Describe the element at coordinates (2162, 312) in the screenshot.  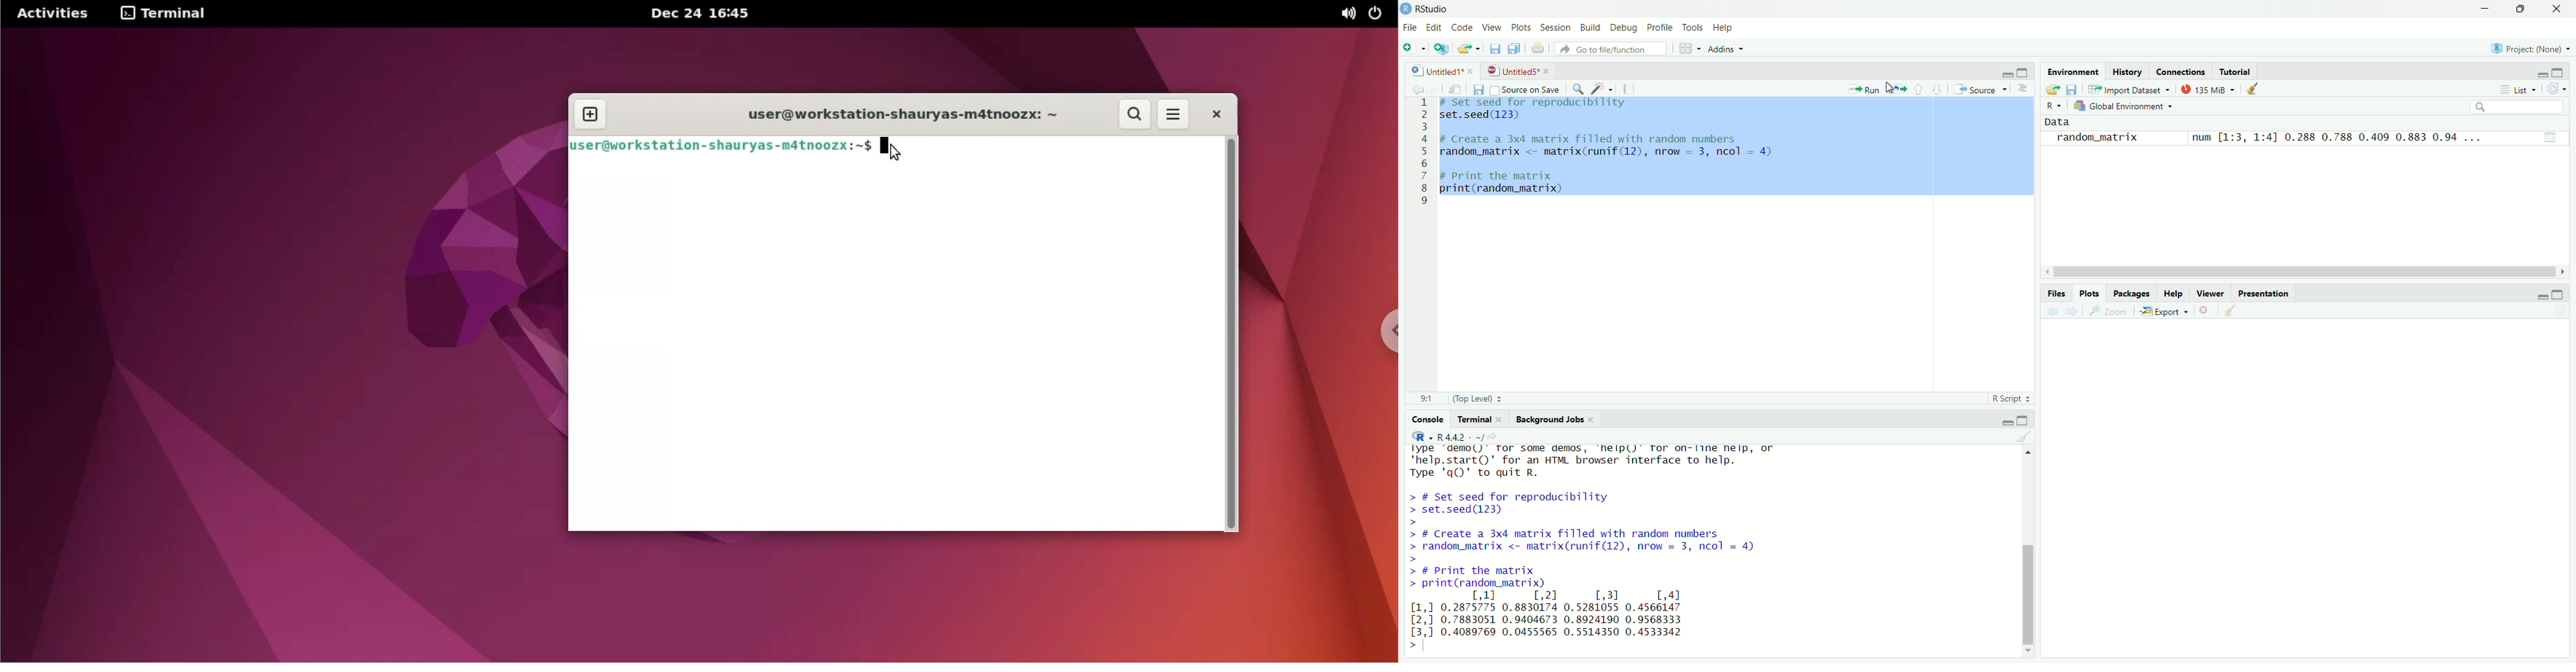
I see `Export` at that location.